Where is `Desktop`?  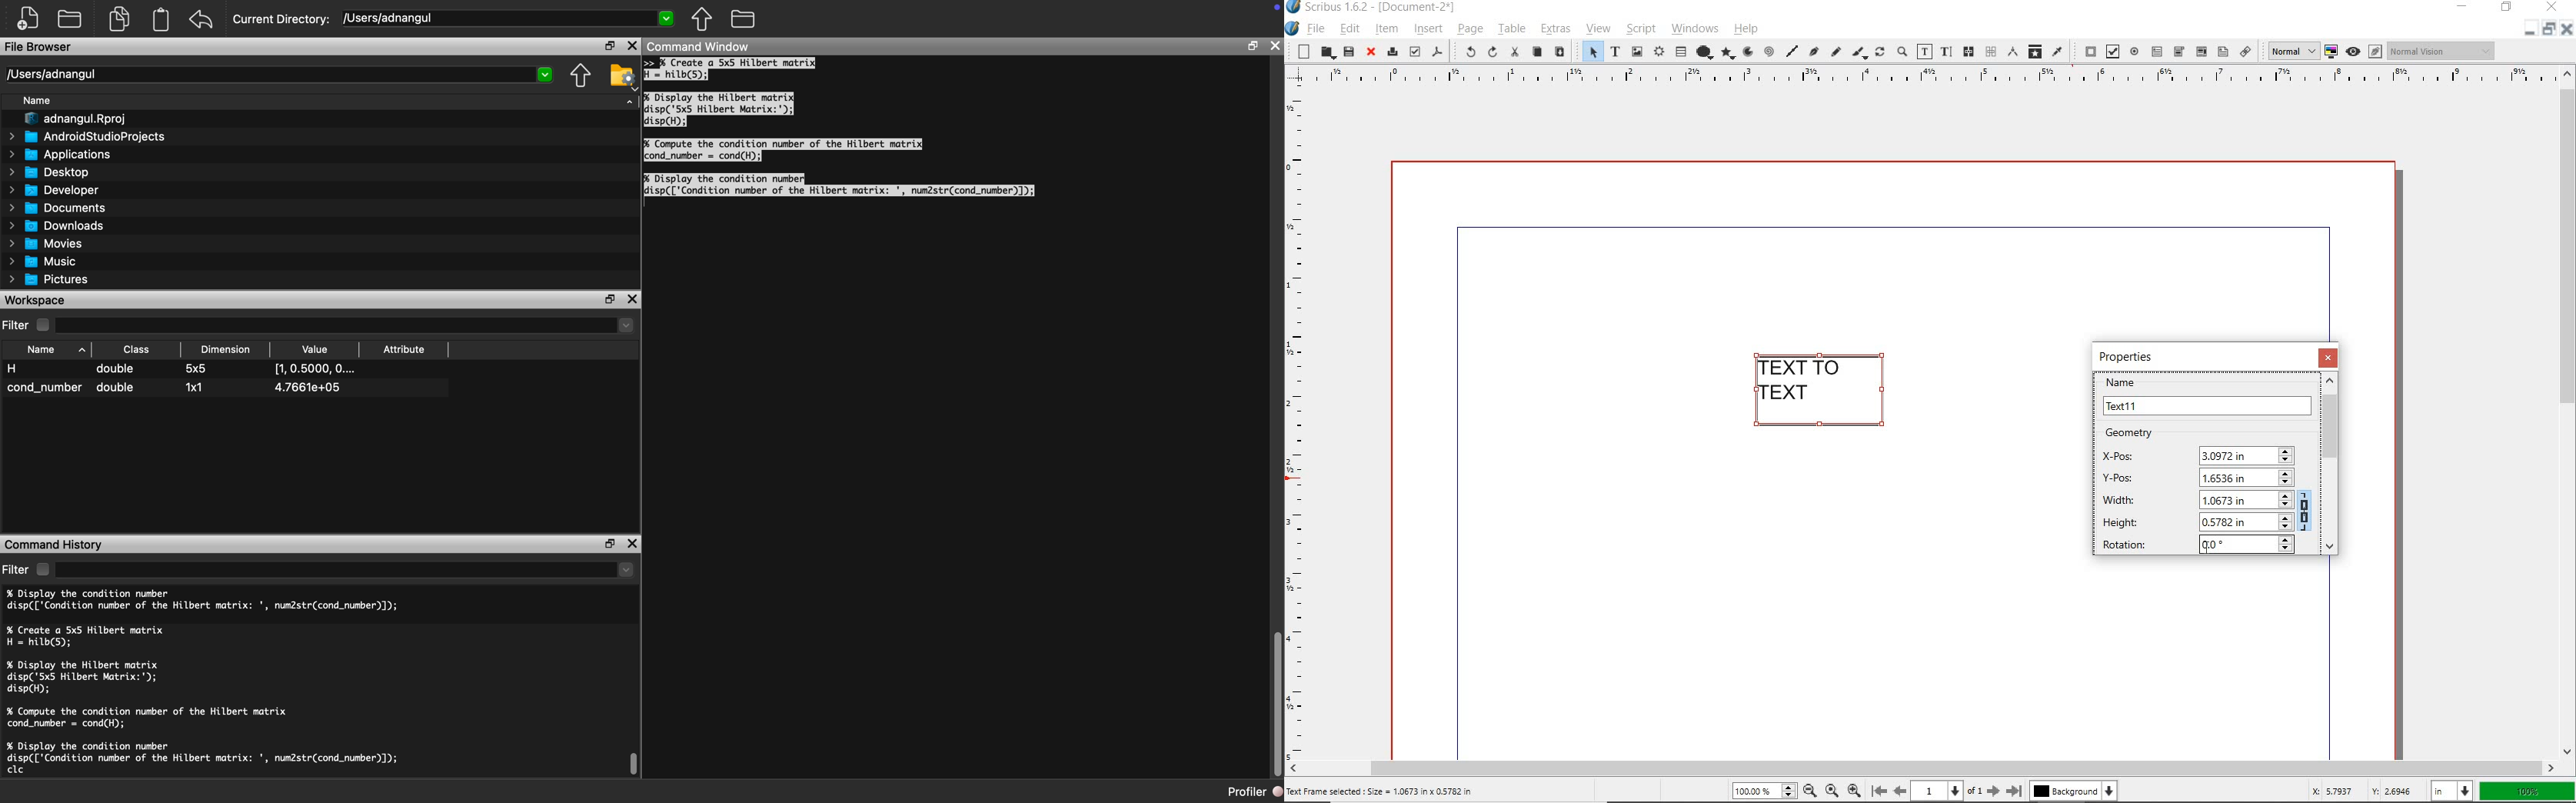 Desktop is located at coordinates (50, 173).